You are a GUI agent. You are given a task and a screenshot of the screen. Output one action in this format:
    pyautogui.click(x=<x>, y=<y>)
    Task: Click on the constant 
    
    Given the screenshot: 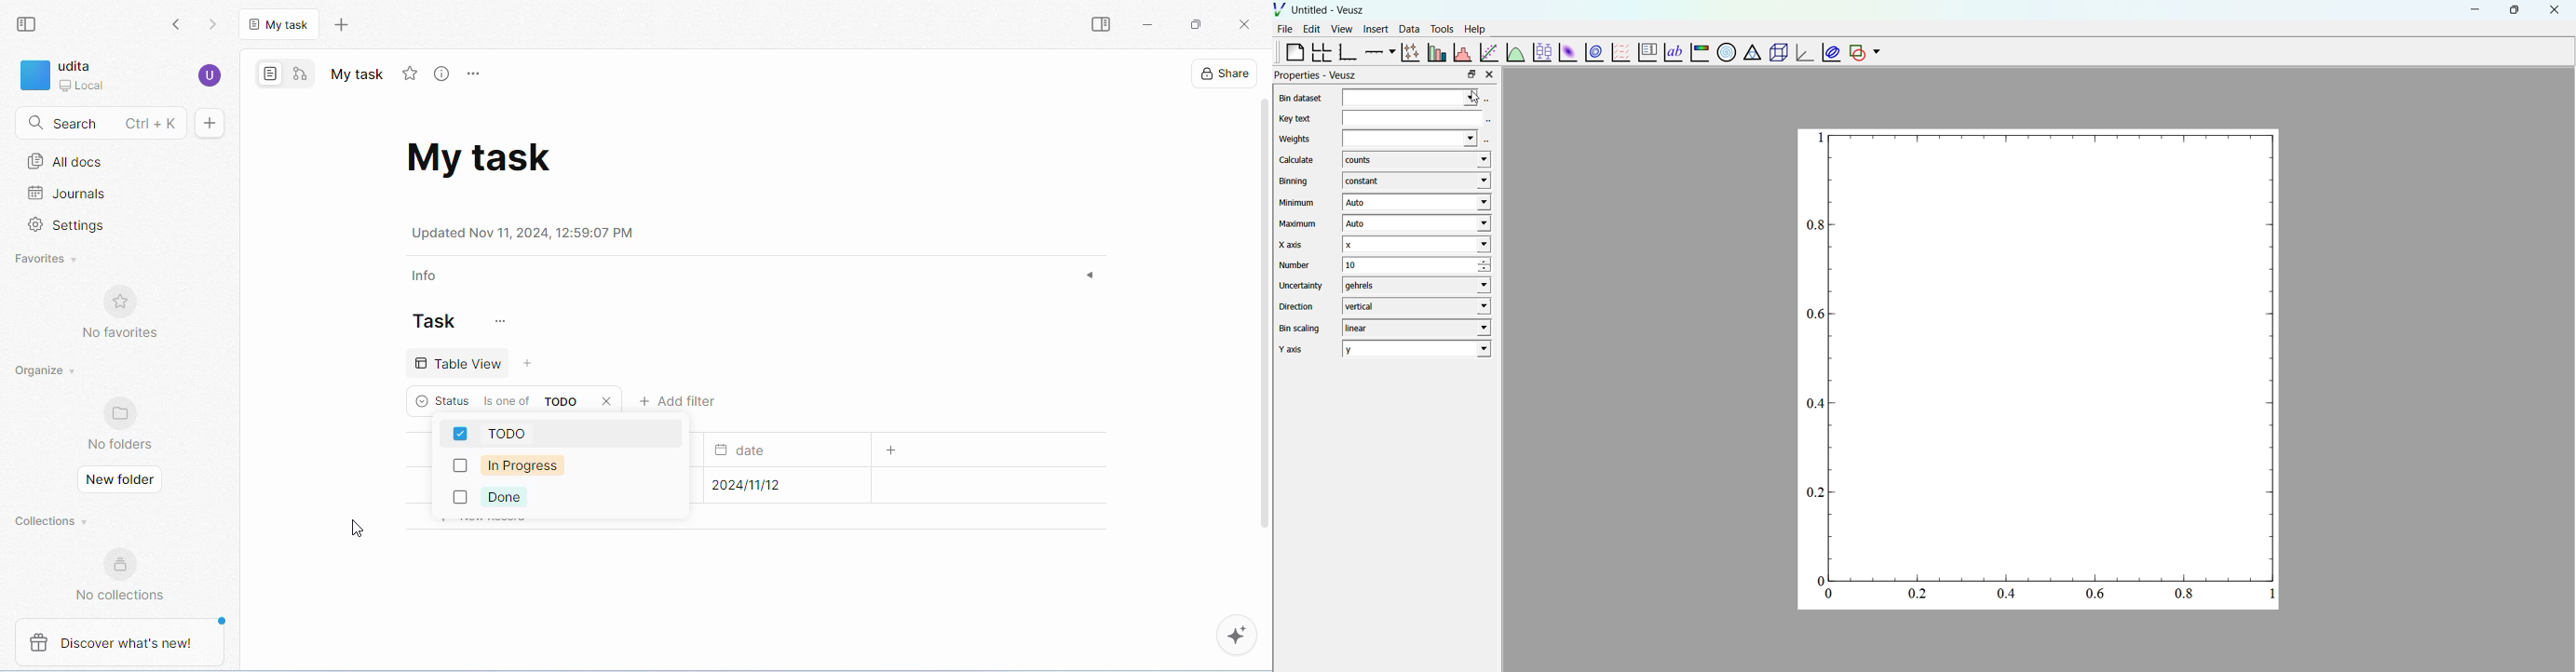 What is the action you would take?
    pyautogui.click(x=1416, y=181)
    